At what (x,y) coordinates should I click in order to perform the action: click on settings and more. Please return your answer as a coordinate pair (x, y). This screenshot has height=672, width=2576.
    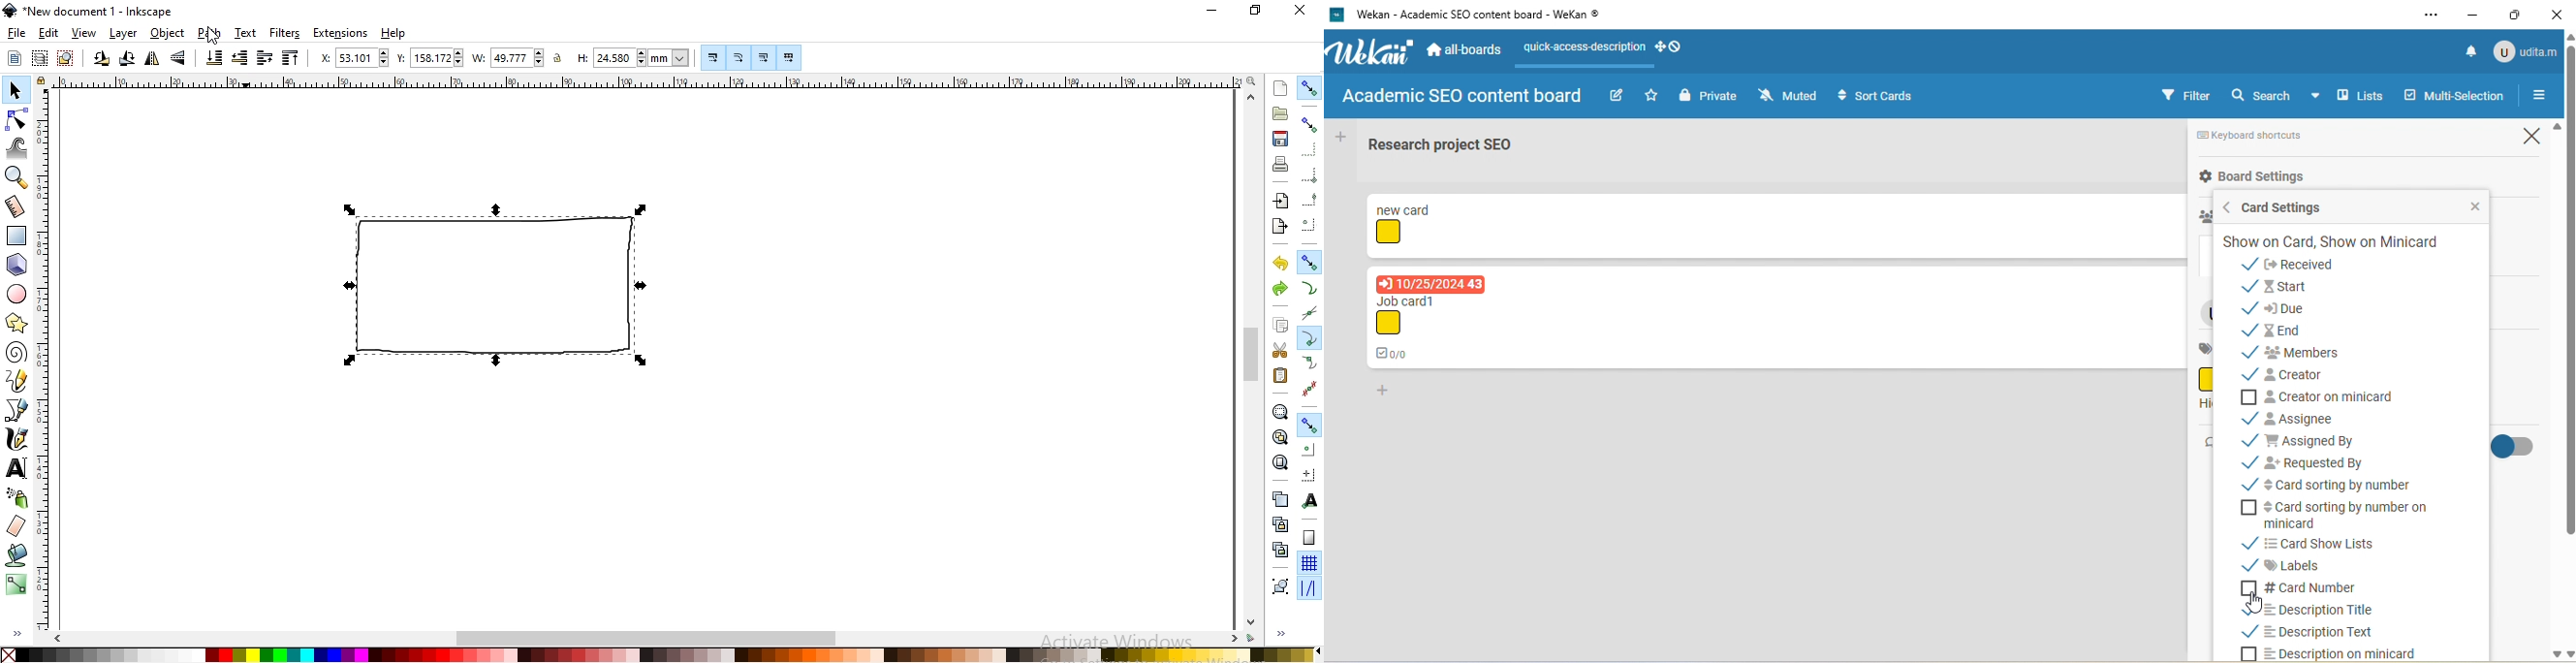
    Looking at the image, I should click on (2429, 17).